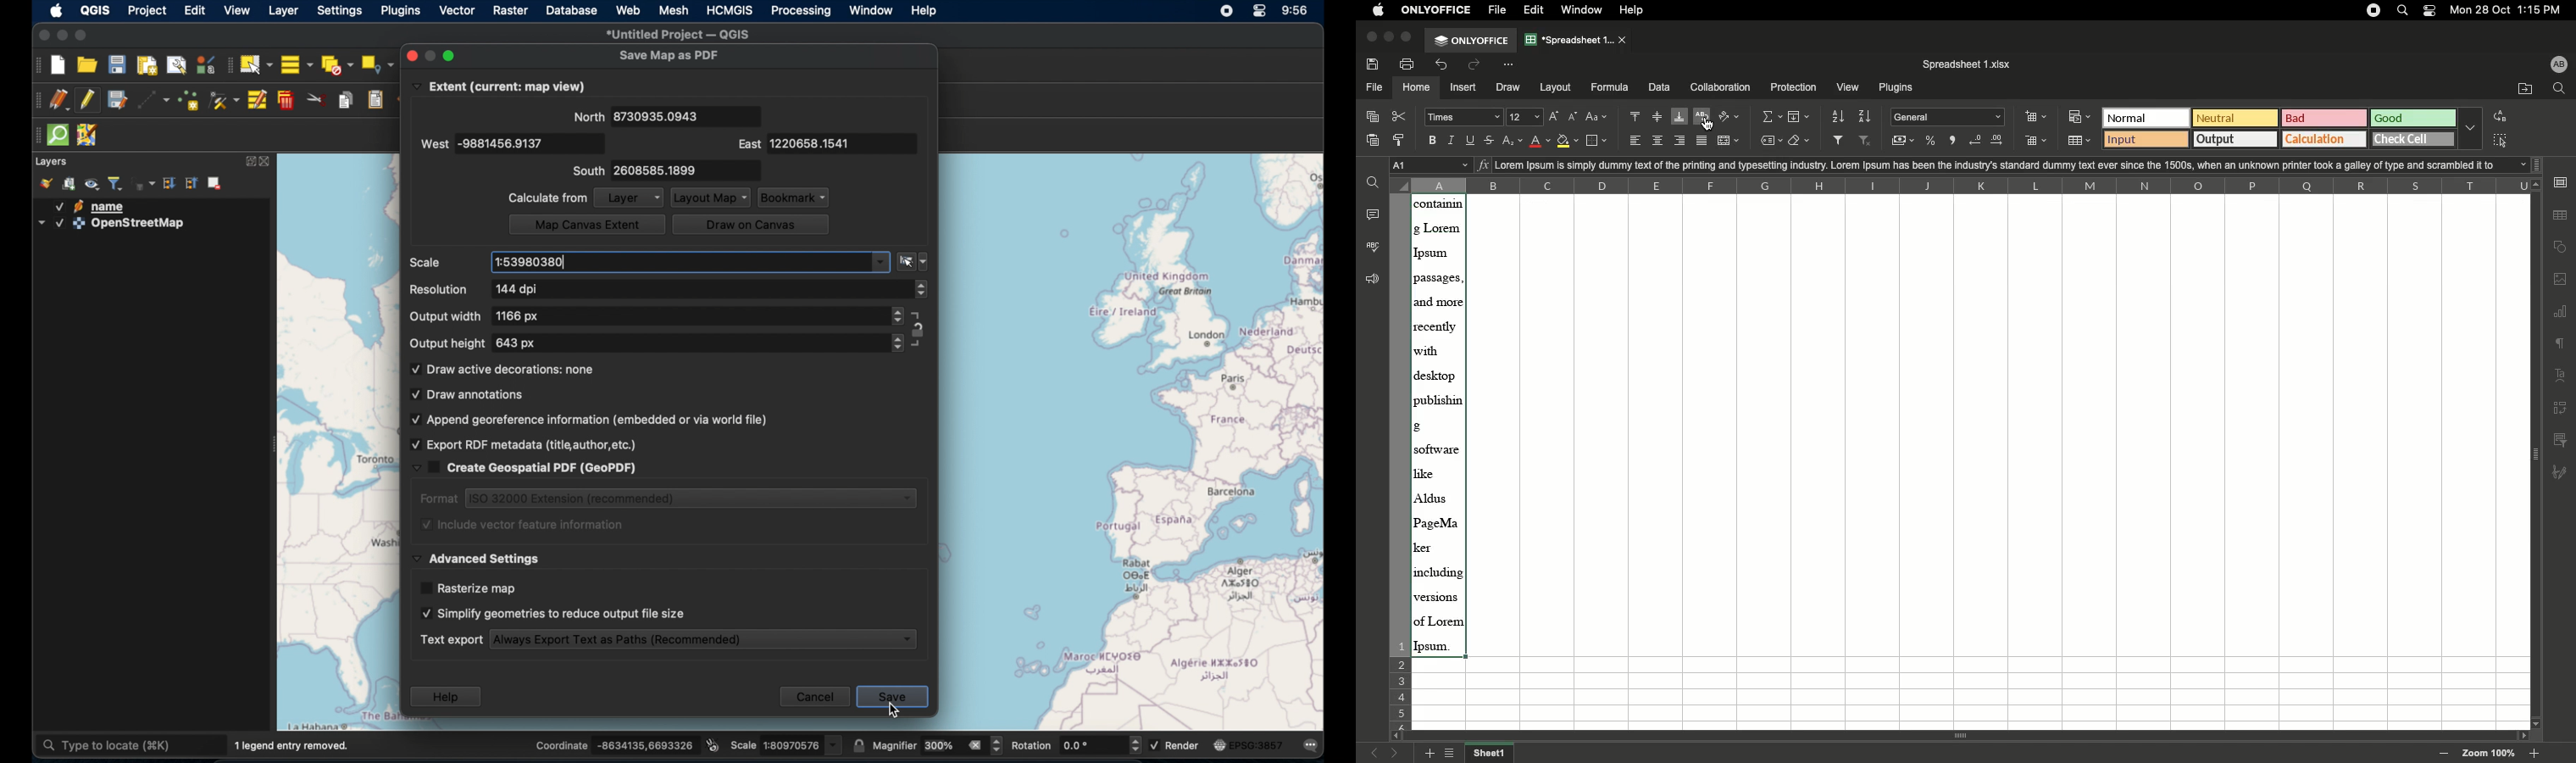  What do you see at coordinates (2374, 11) in the screenshot?
I see `Recording` at bounding box center [2374, 11].